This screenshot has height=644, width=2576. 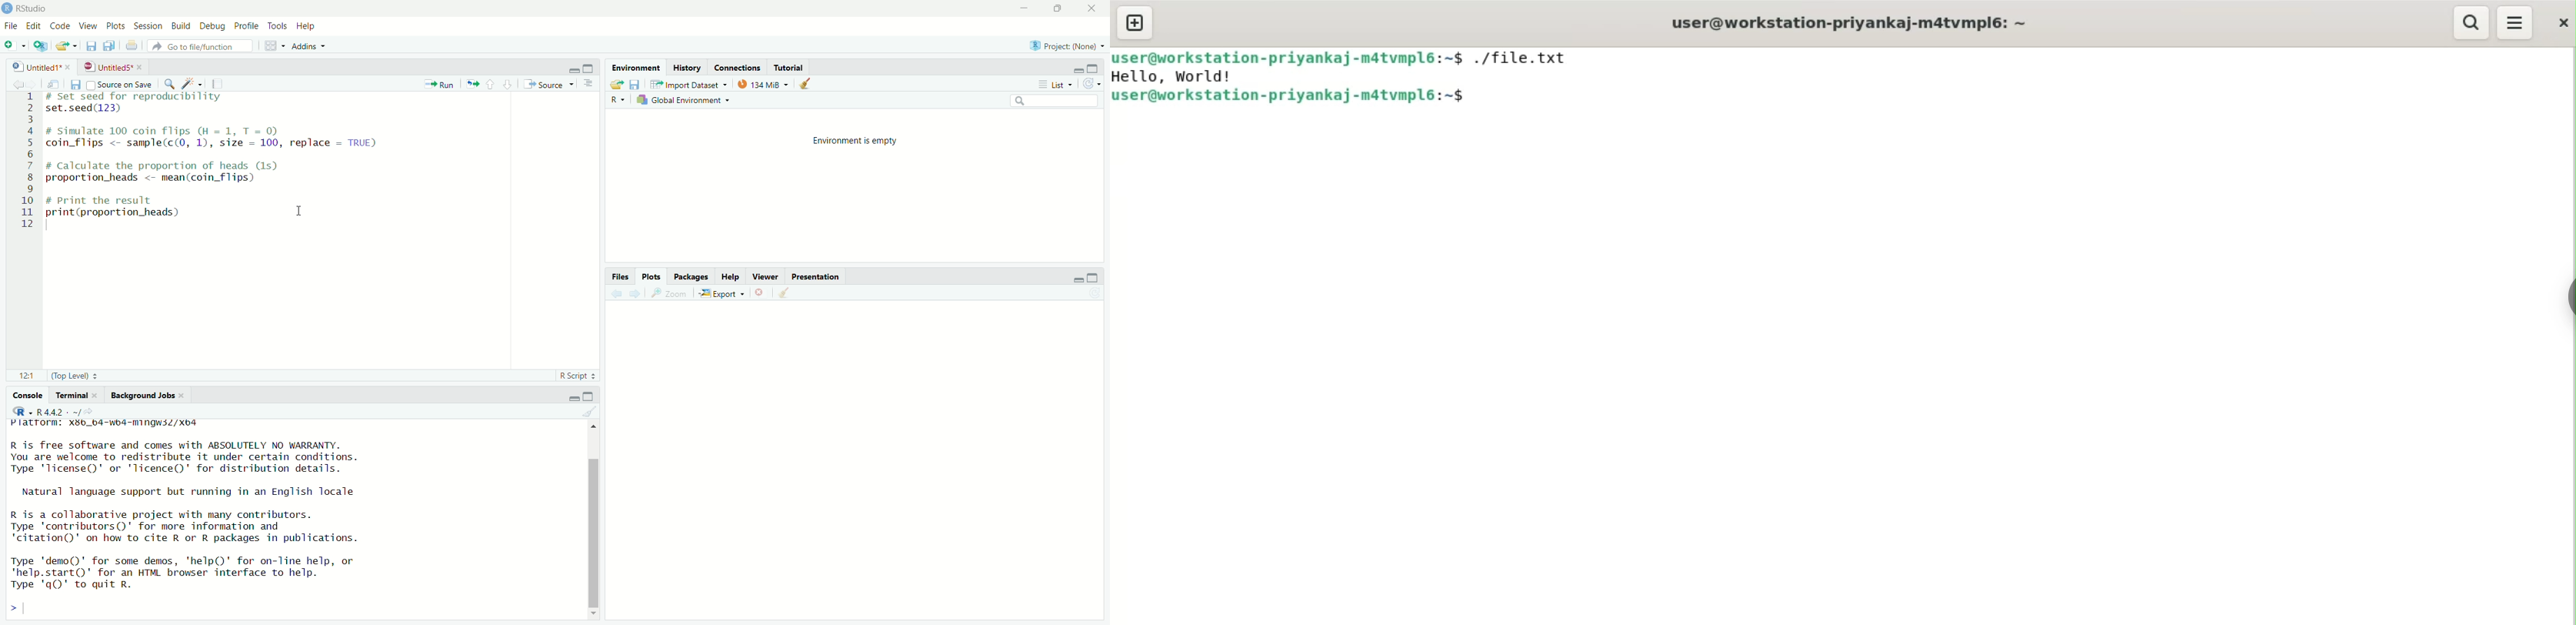 What do you see at coordinates (1097, 84) in the screenshot?
I see `refresh` at bounding box center [1097, 84].